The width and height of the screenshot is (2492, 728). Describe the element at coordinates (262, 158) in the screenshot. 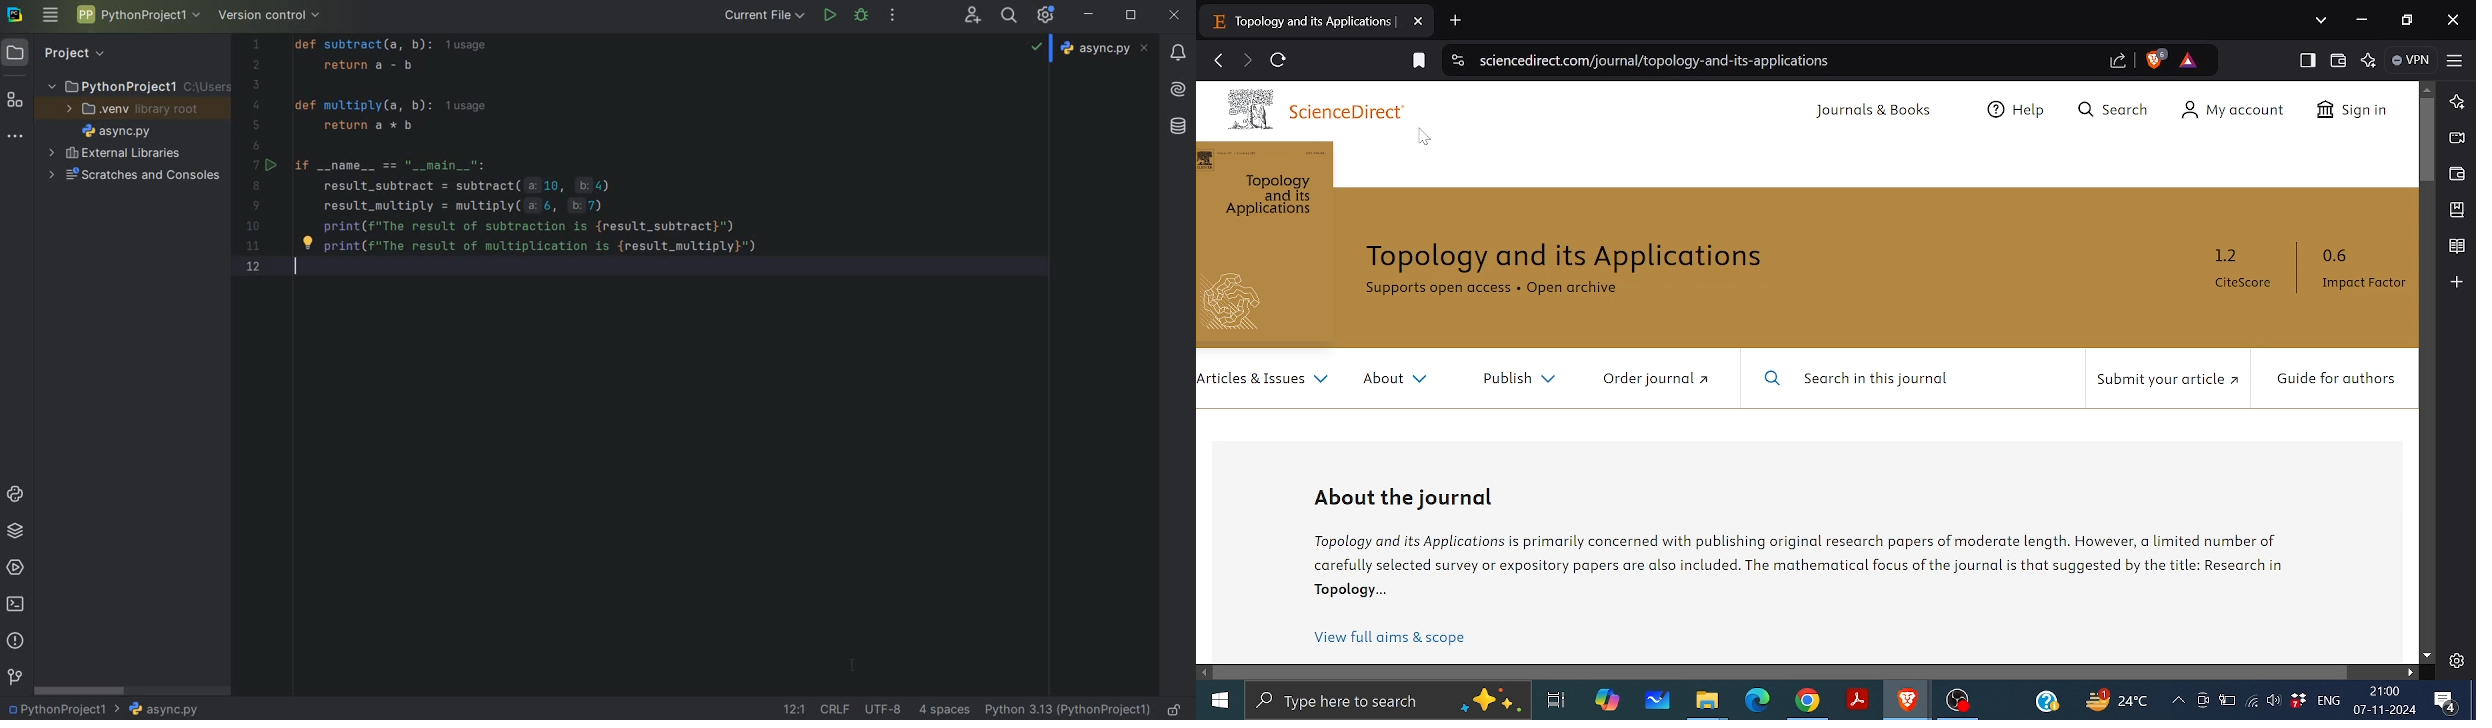

I see `line number` at that location.